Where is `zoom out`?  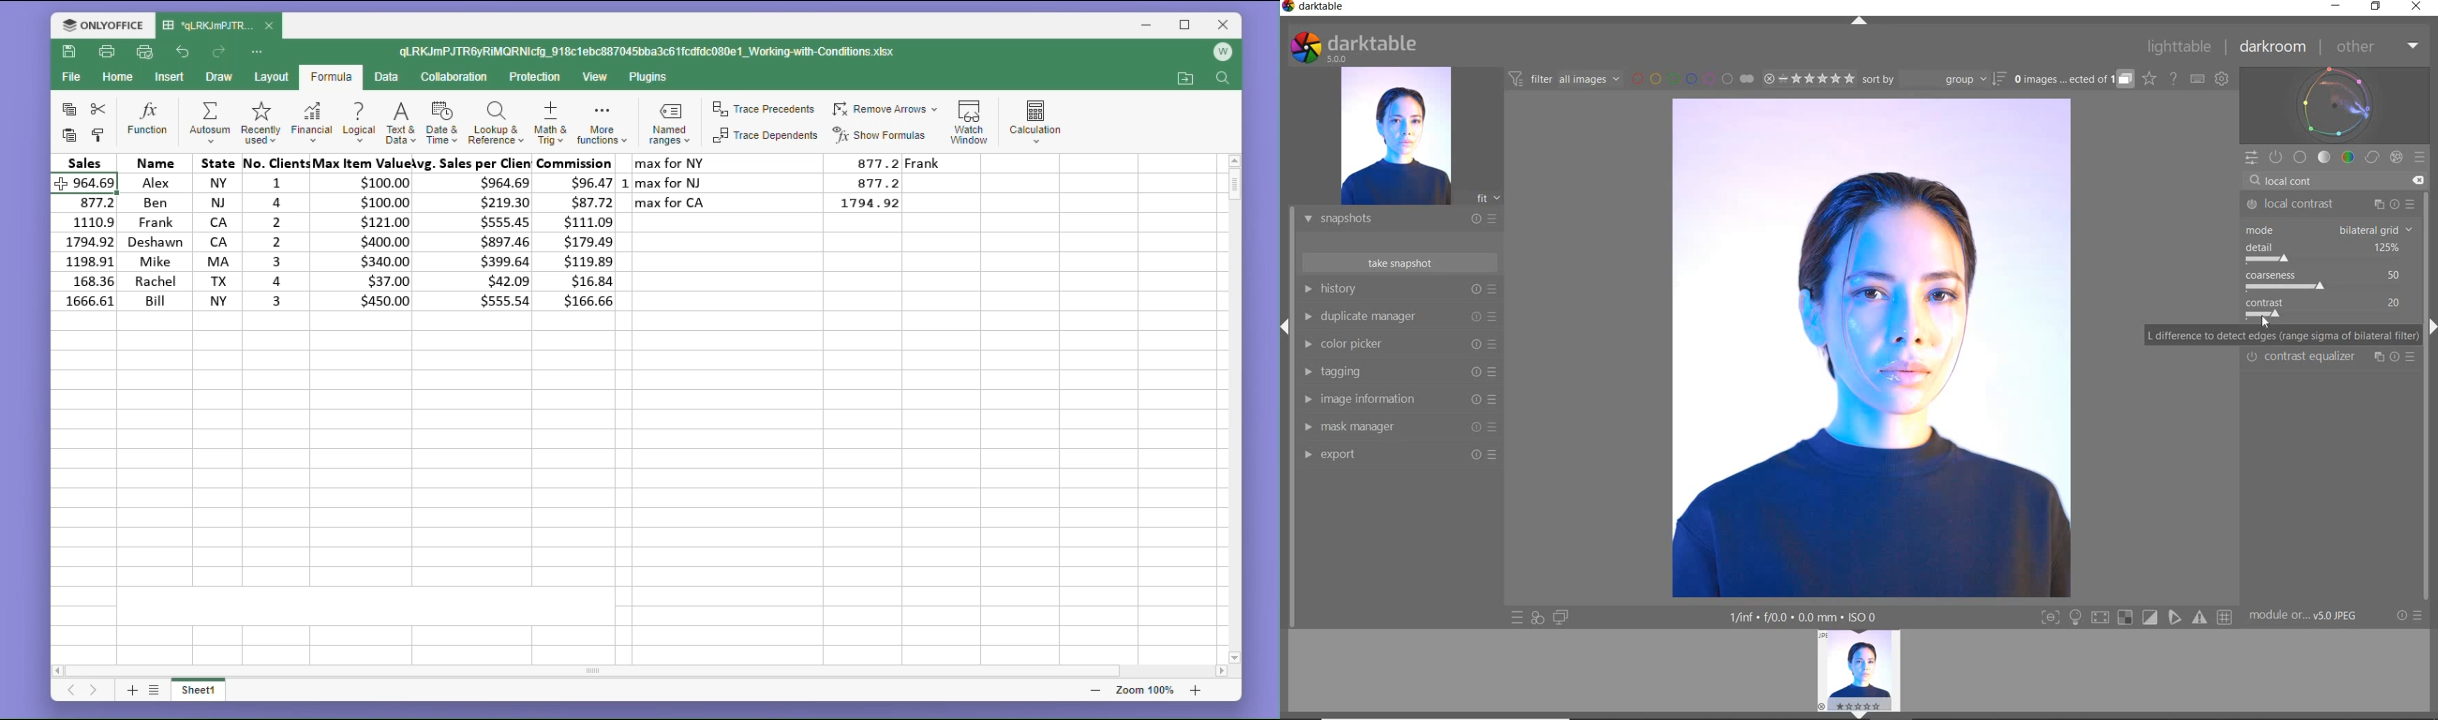 zoom out is located at coordinates (1095, 690).